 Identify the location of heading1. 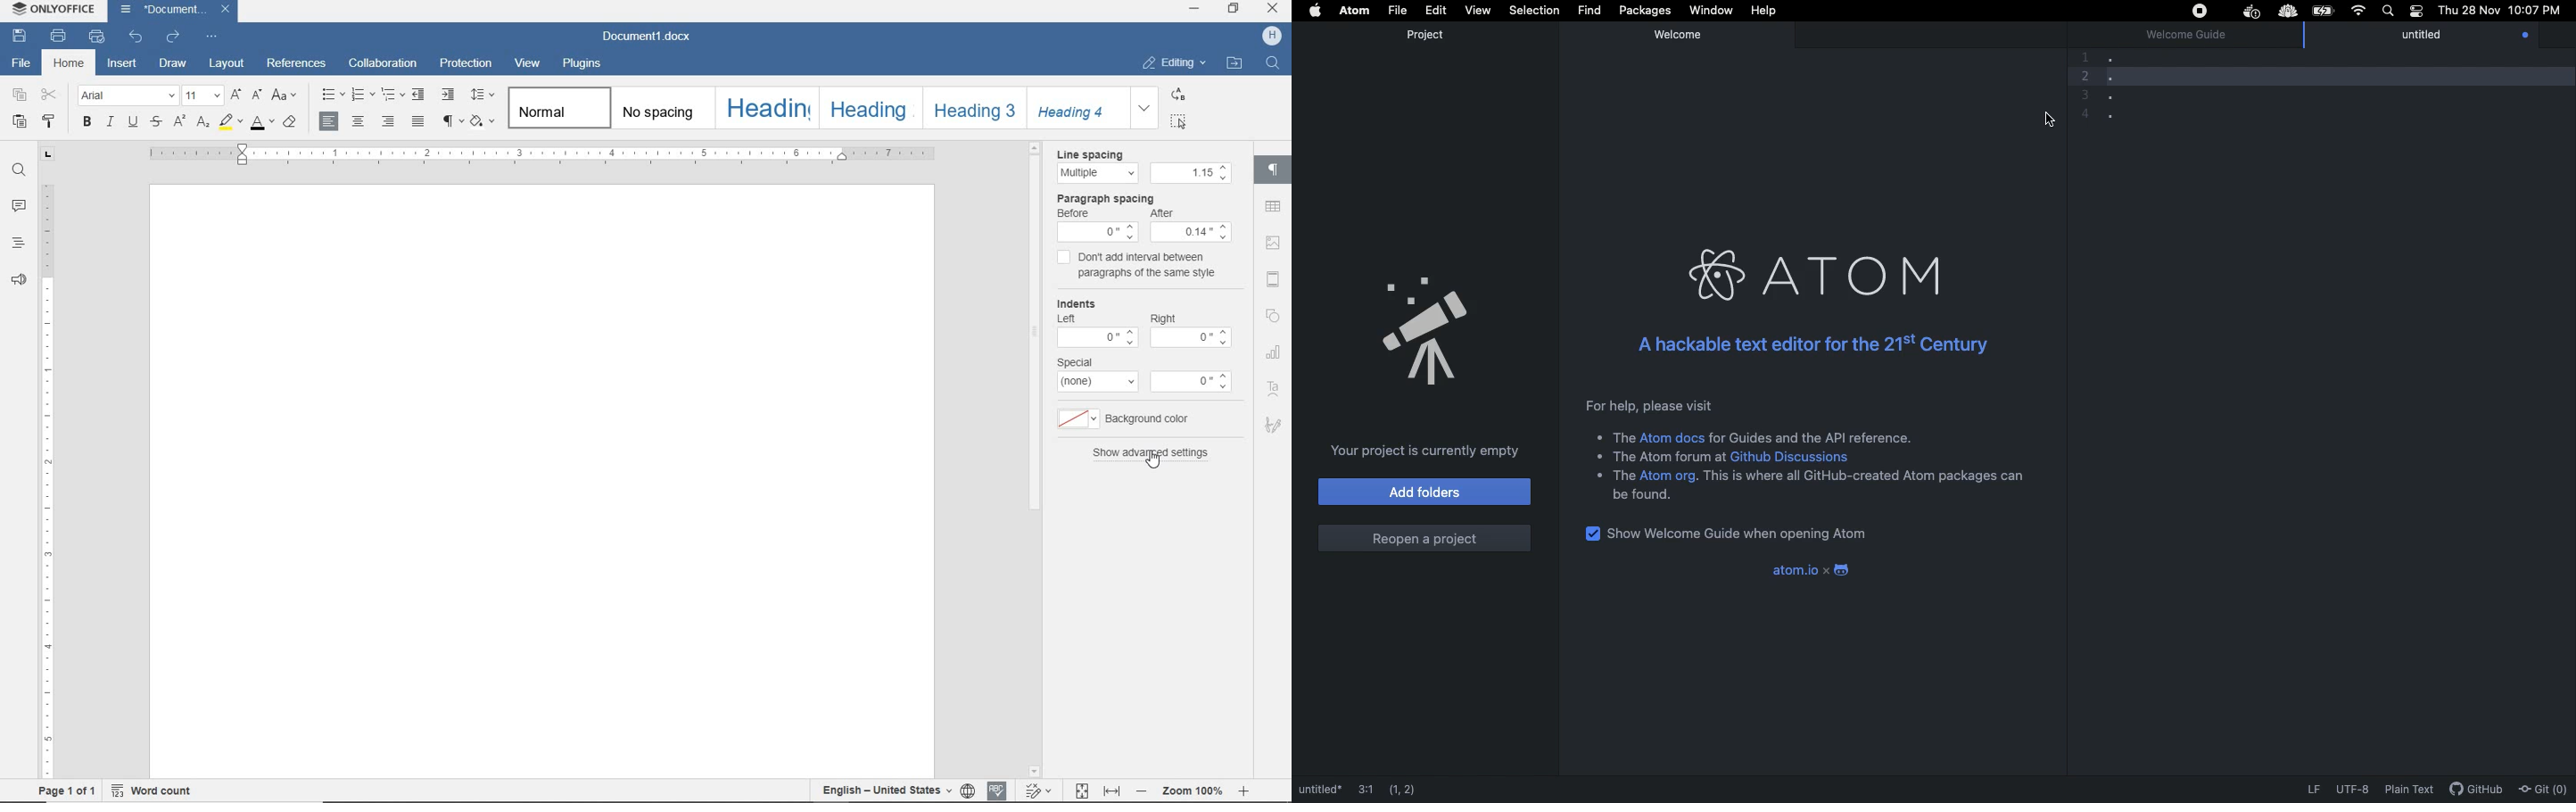
(769, 108).